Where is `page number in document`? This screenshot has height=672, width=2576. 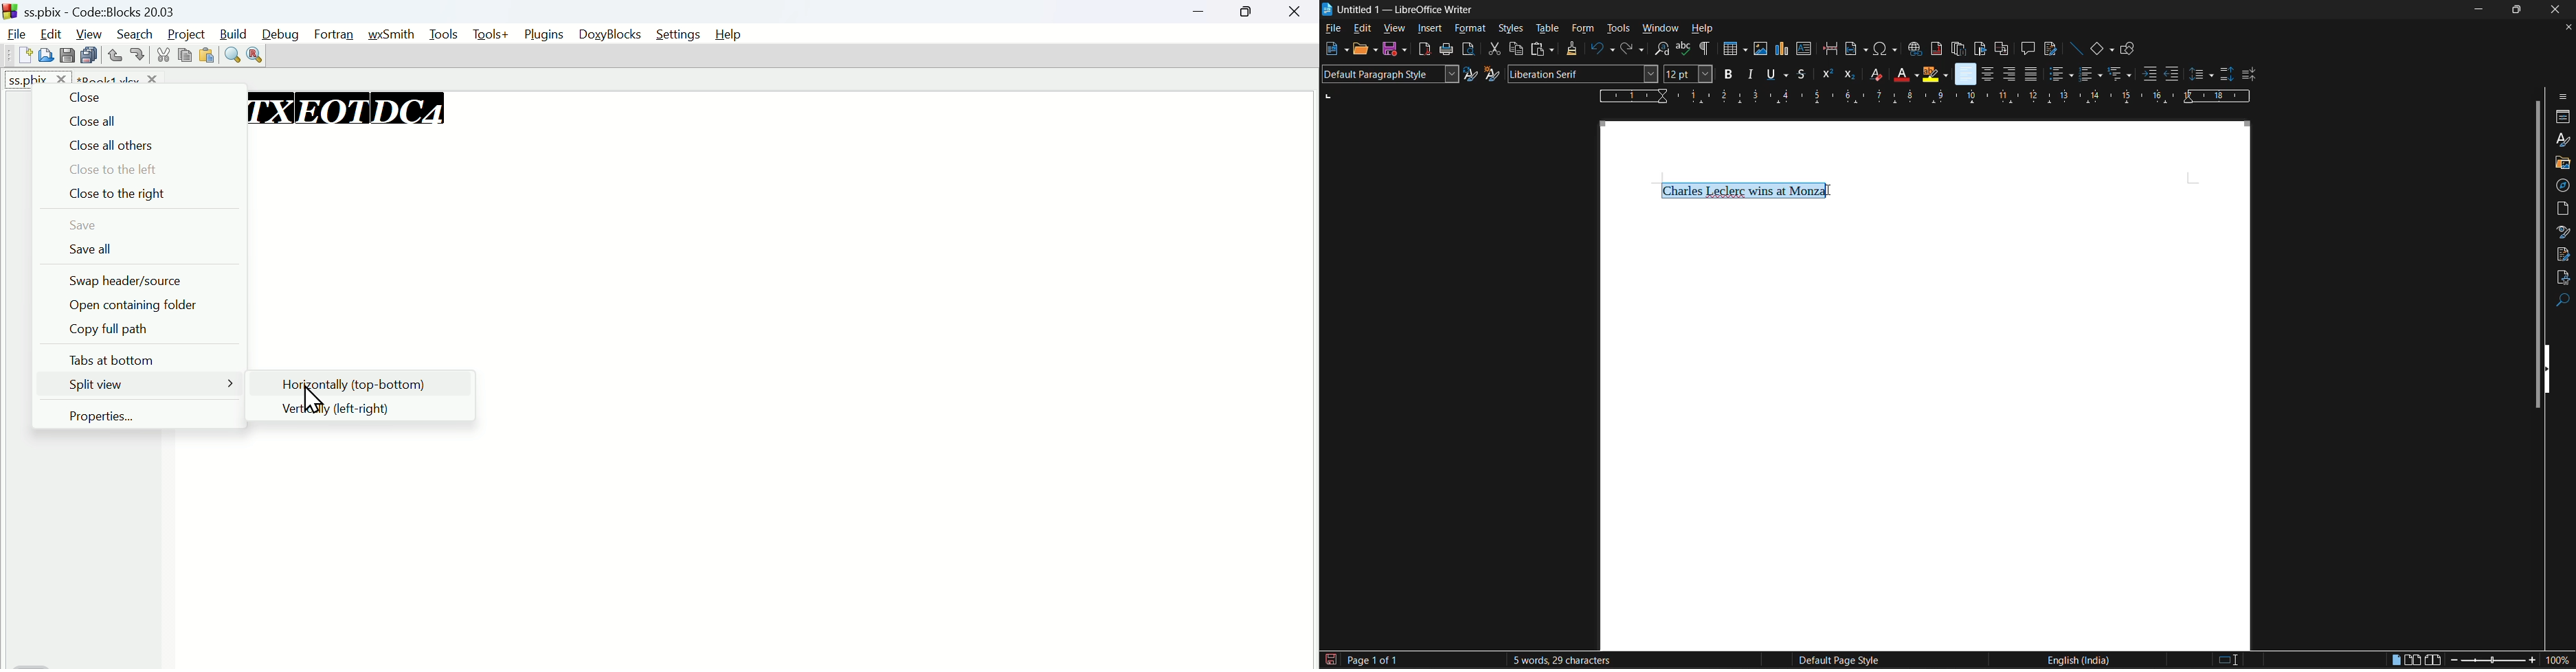
page number in document is located at coordinates (1374, 660).